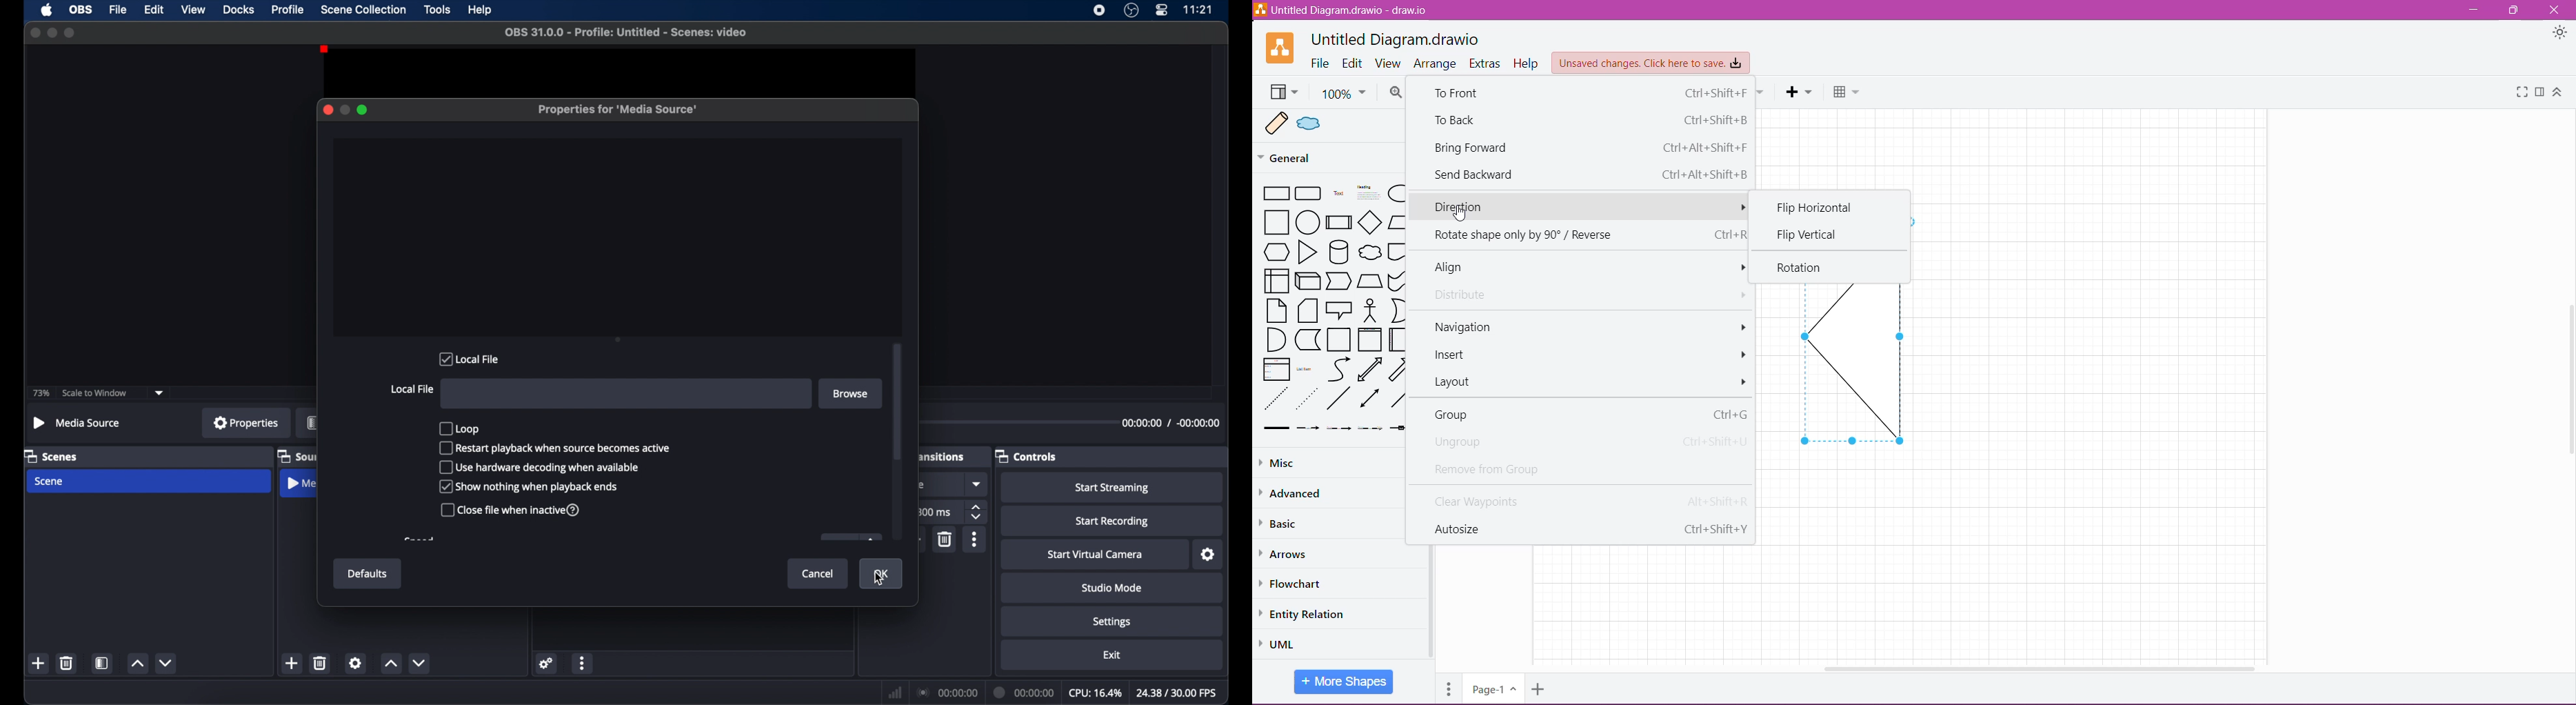  I want to click on decrement, so click(166, 663).